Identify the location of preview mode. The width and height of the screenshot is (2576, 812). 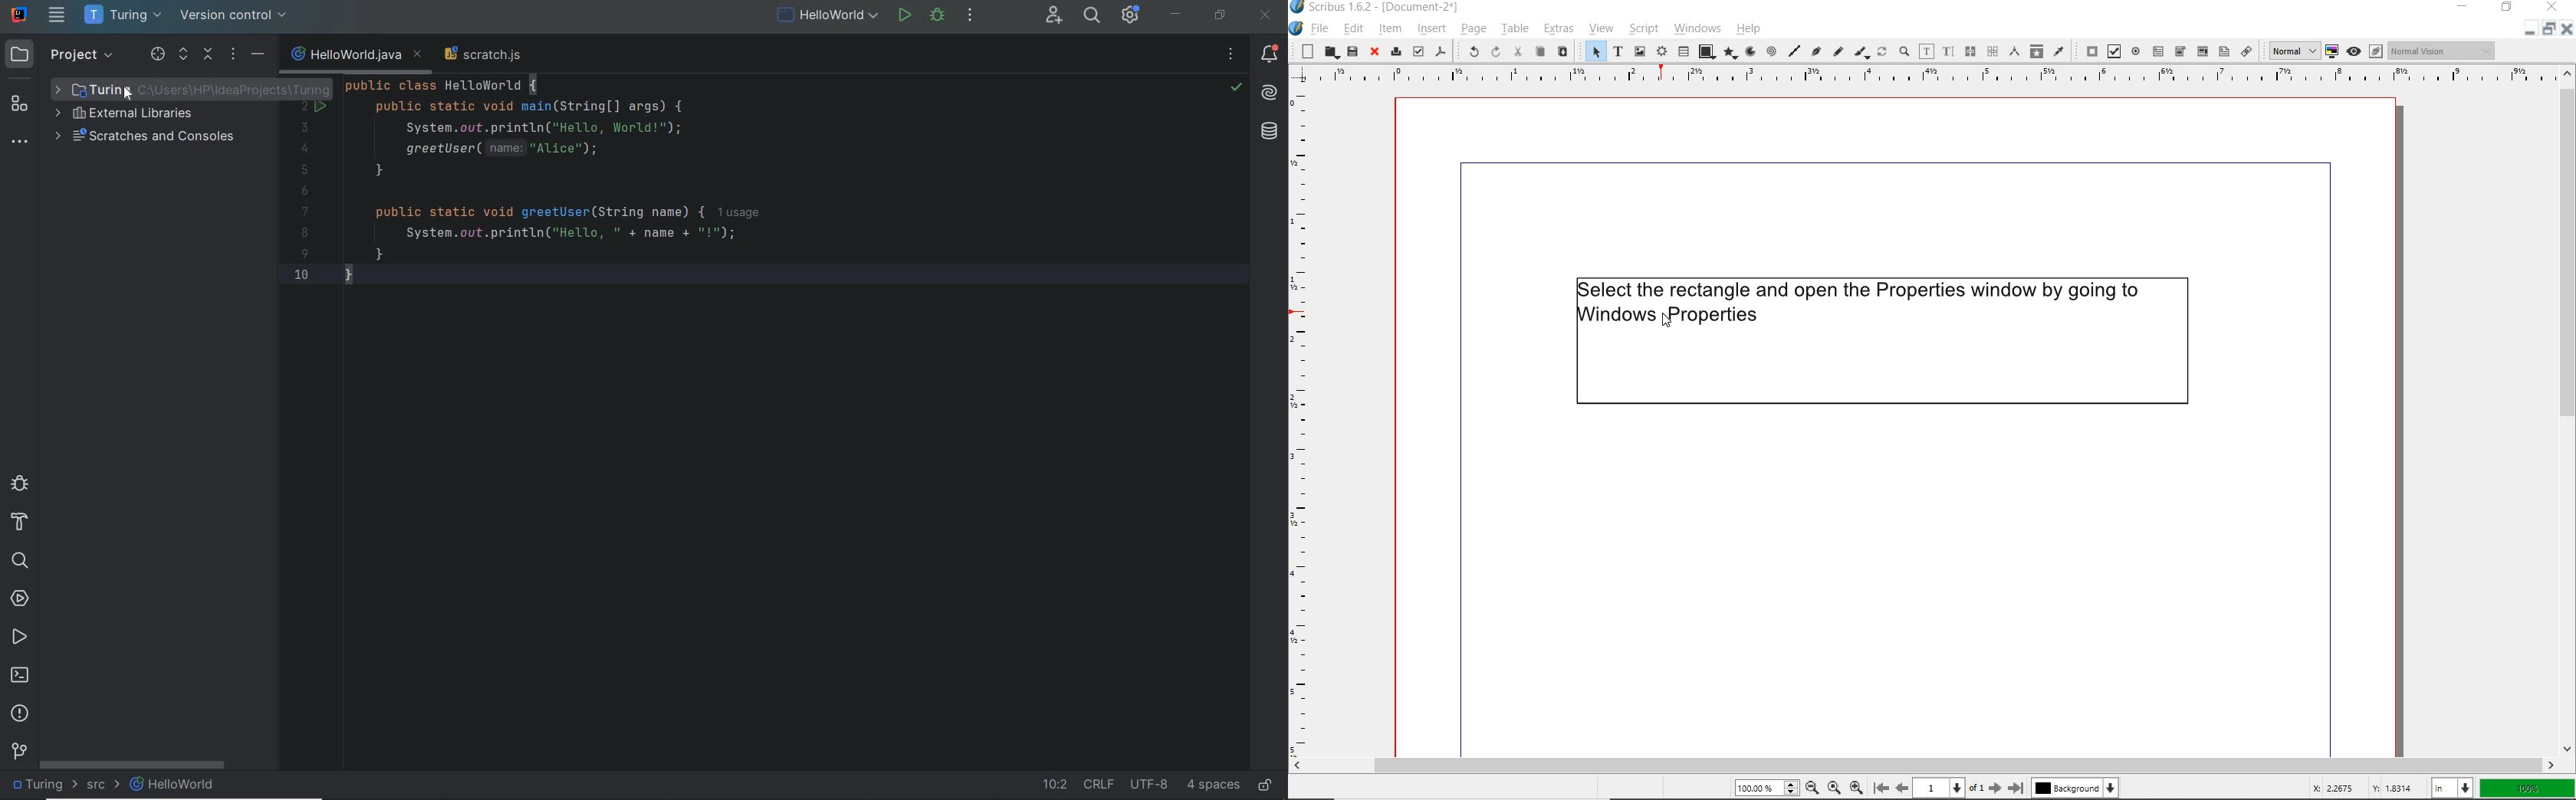
(2364, 51).